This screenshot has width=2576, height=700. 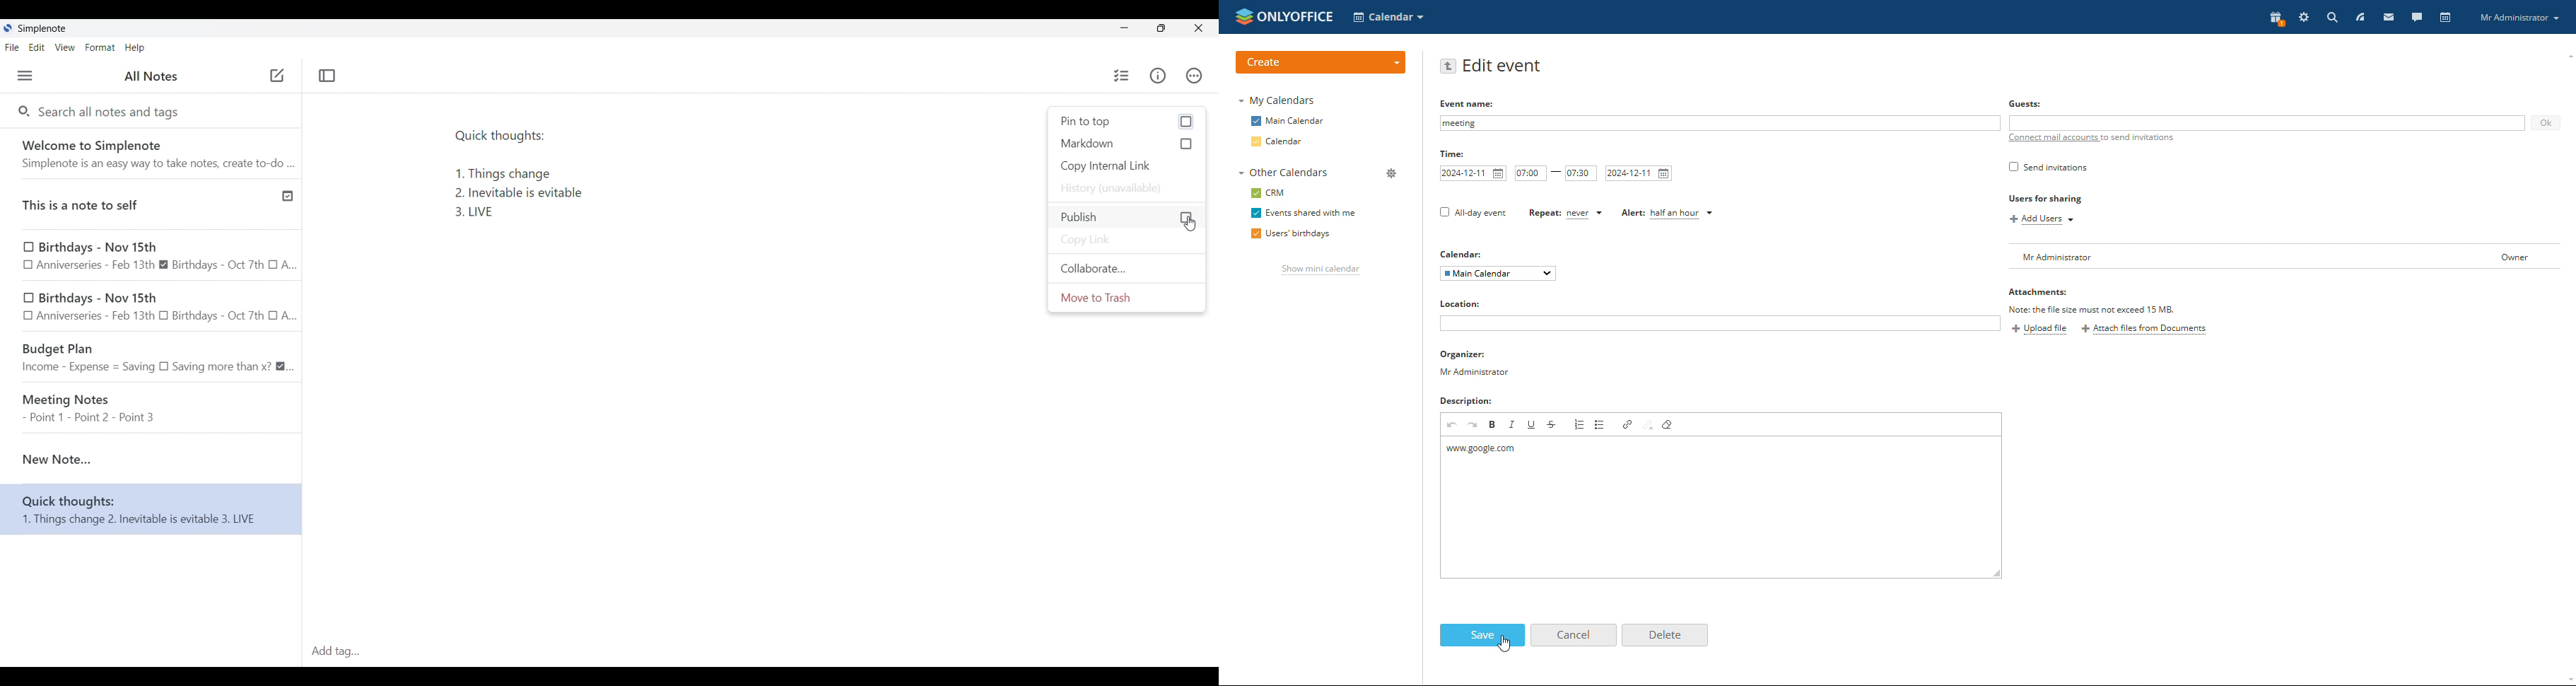 I want to click on History, so click(x=1127, y=189).